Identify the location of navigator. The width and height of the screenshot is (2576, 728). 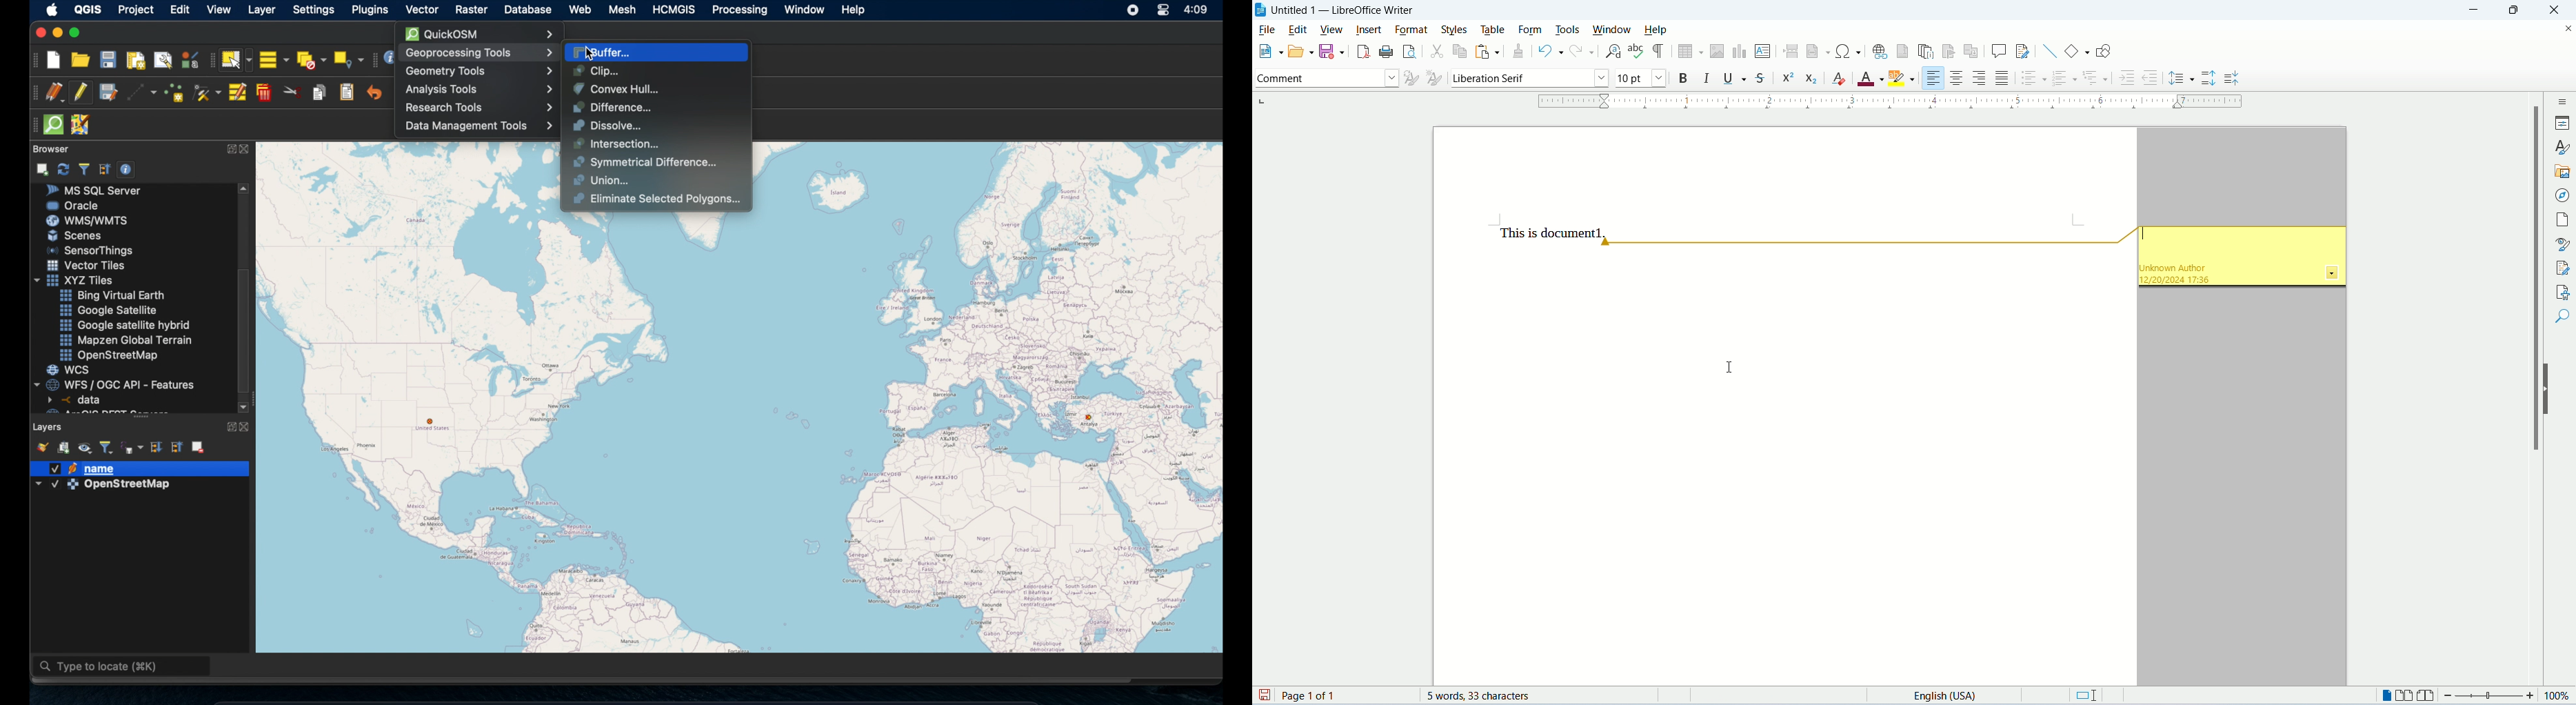
(2561, 195).